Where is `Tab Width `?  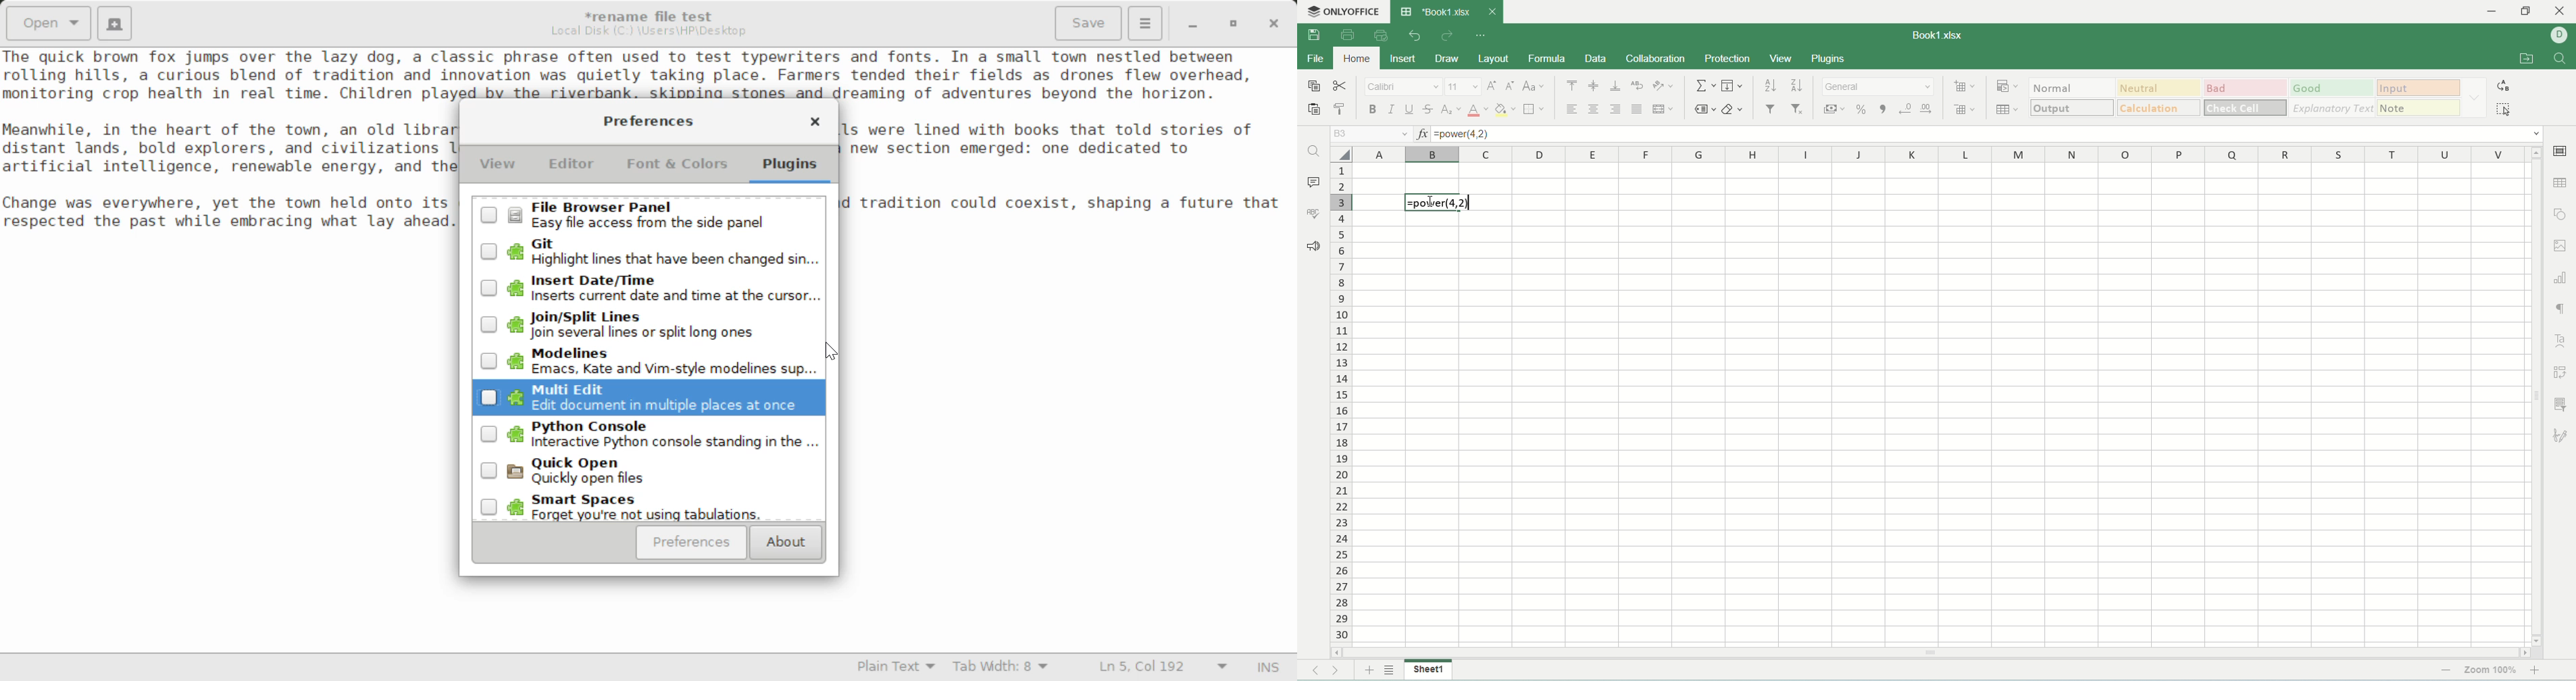
Tab Width  is located at coordinates (1003, 668).